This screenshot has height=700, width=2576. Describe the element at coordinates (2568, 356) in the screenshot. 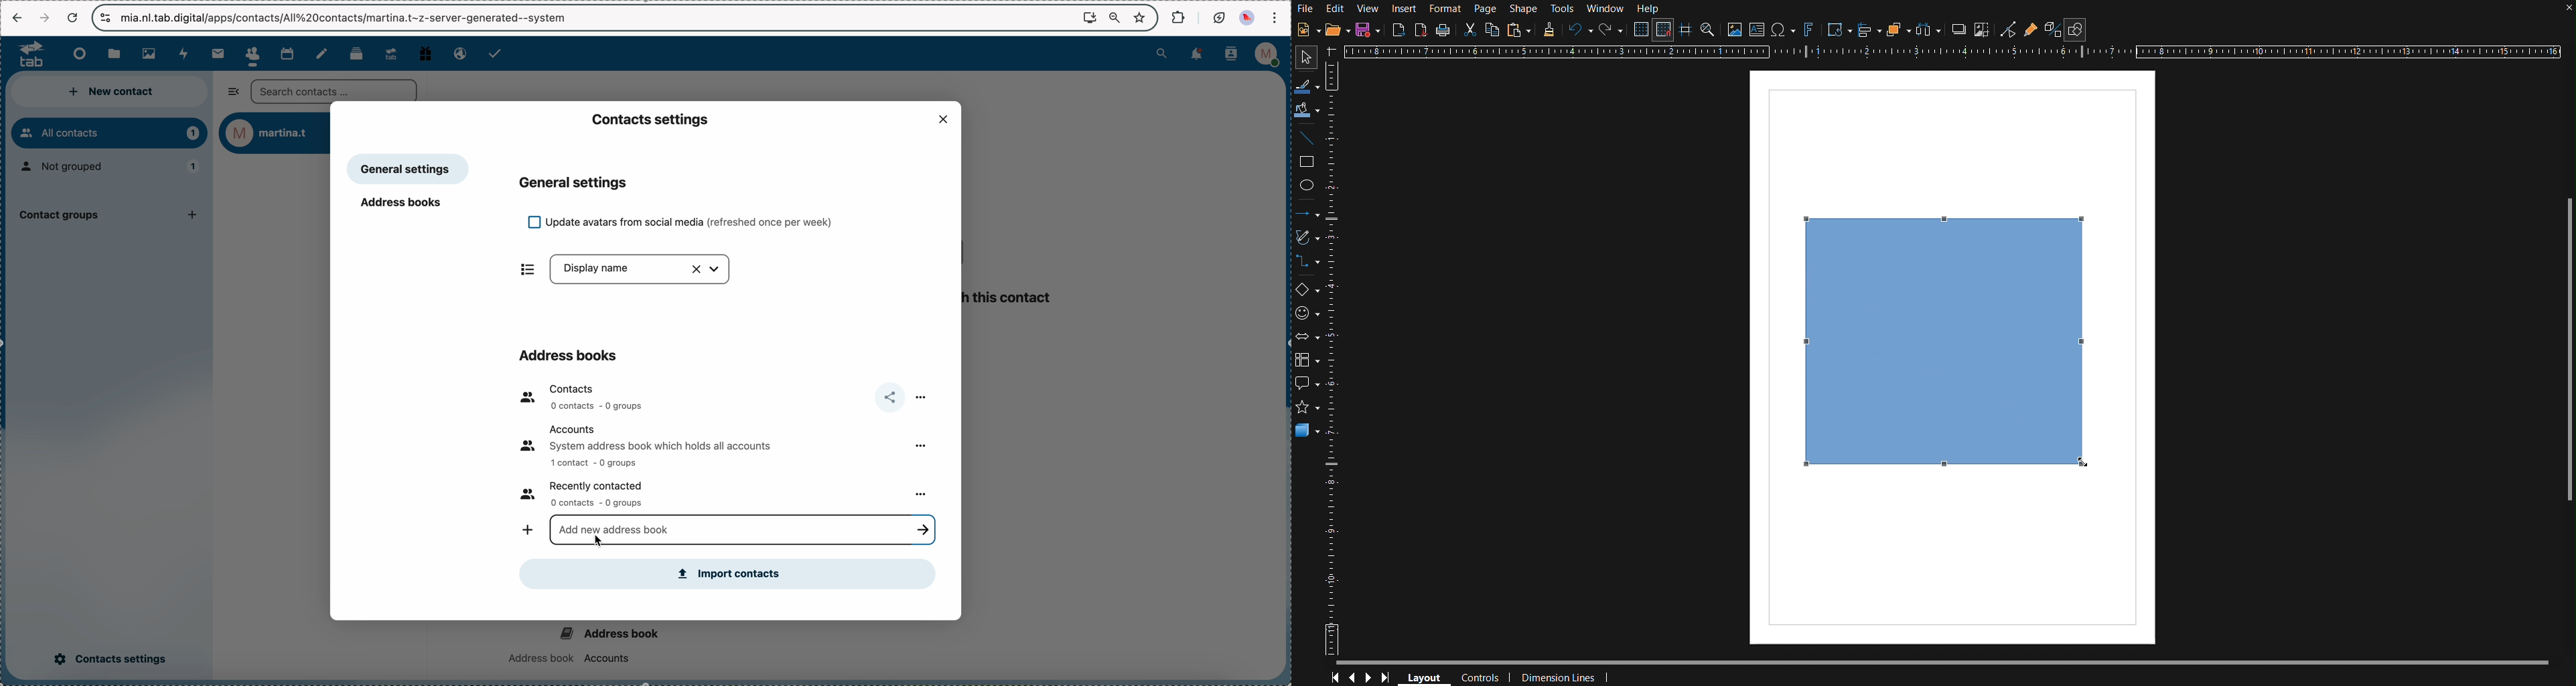

I see `Scrollbar` at that location.